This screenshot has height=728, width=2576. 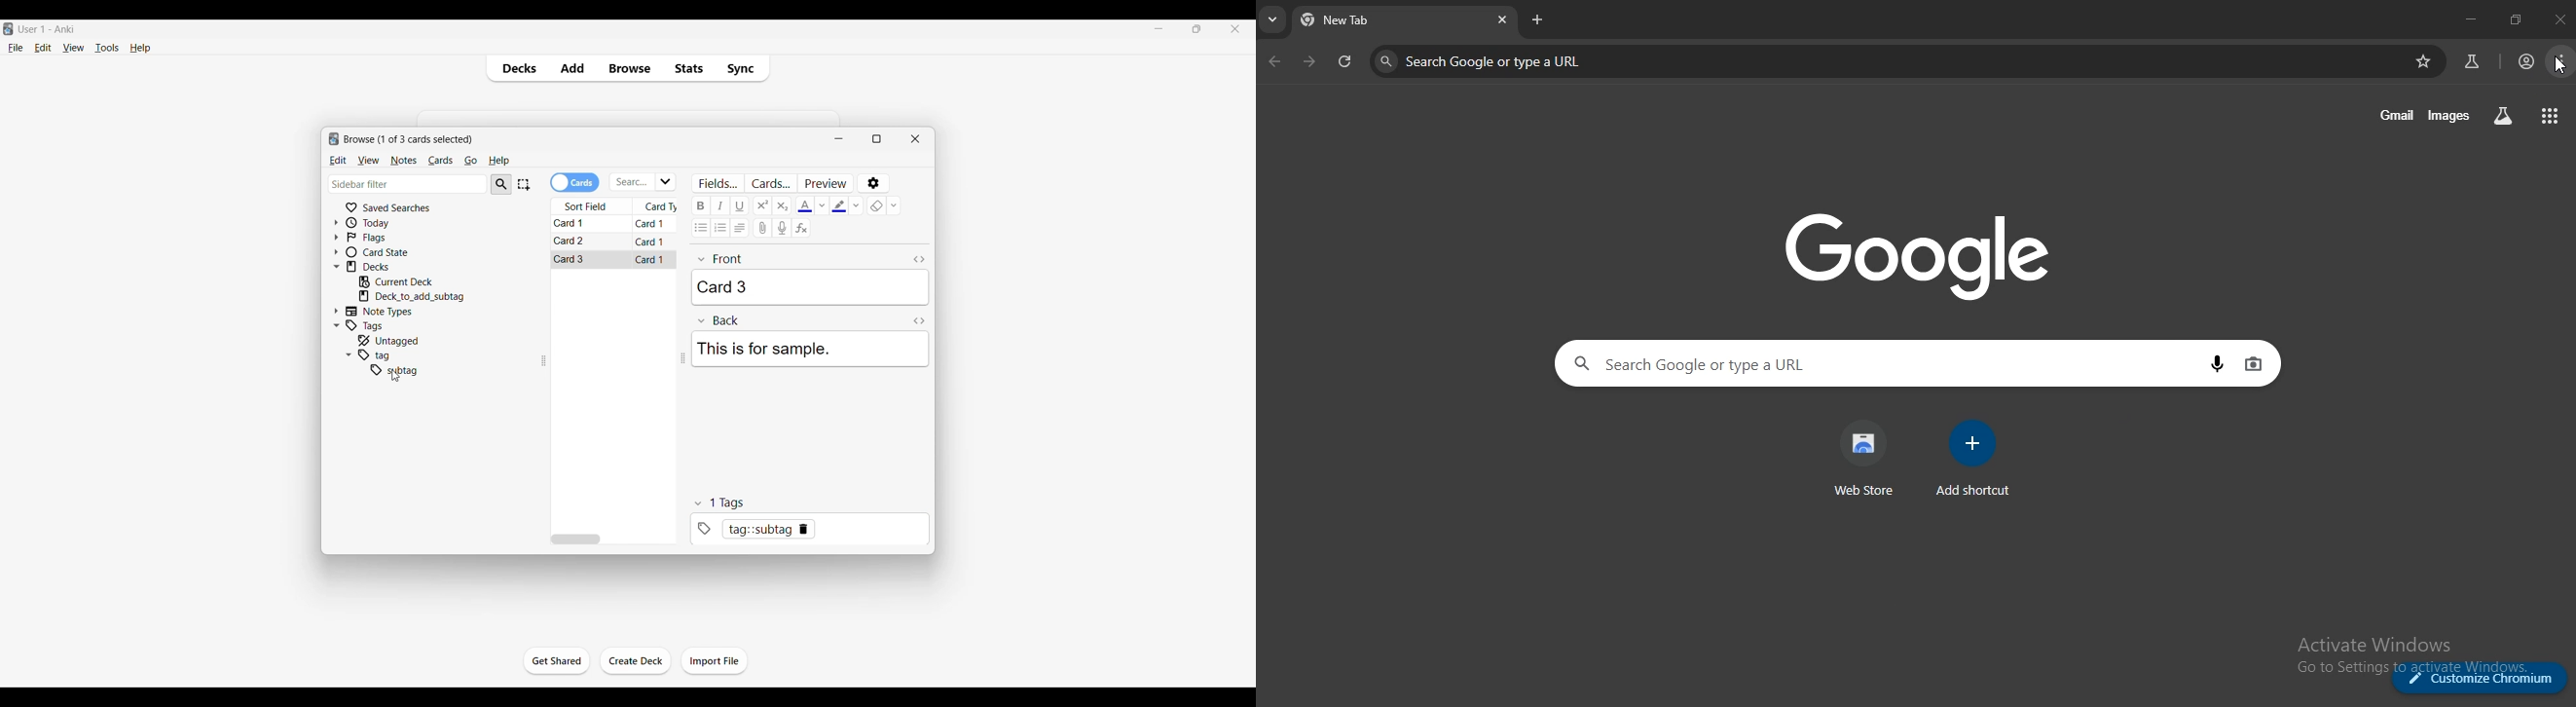 What do you see at coordinates (802, 227) in the screenshot?
I see `Equations` at bounding box center [802, 227].